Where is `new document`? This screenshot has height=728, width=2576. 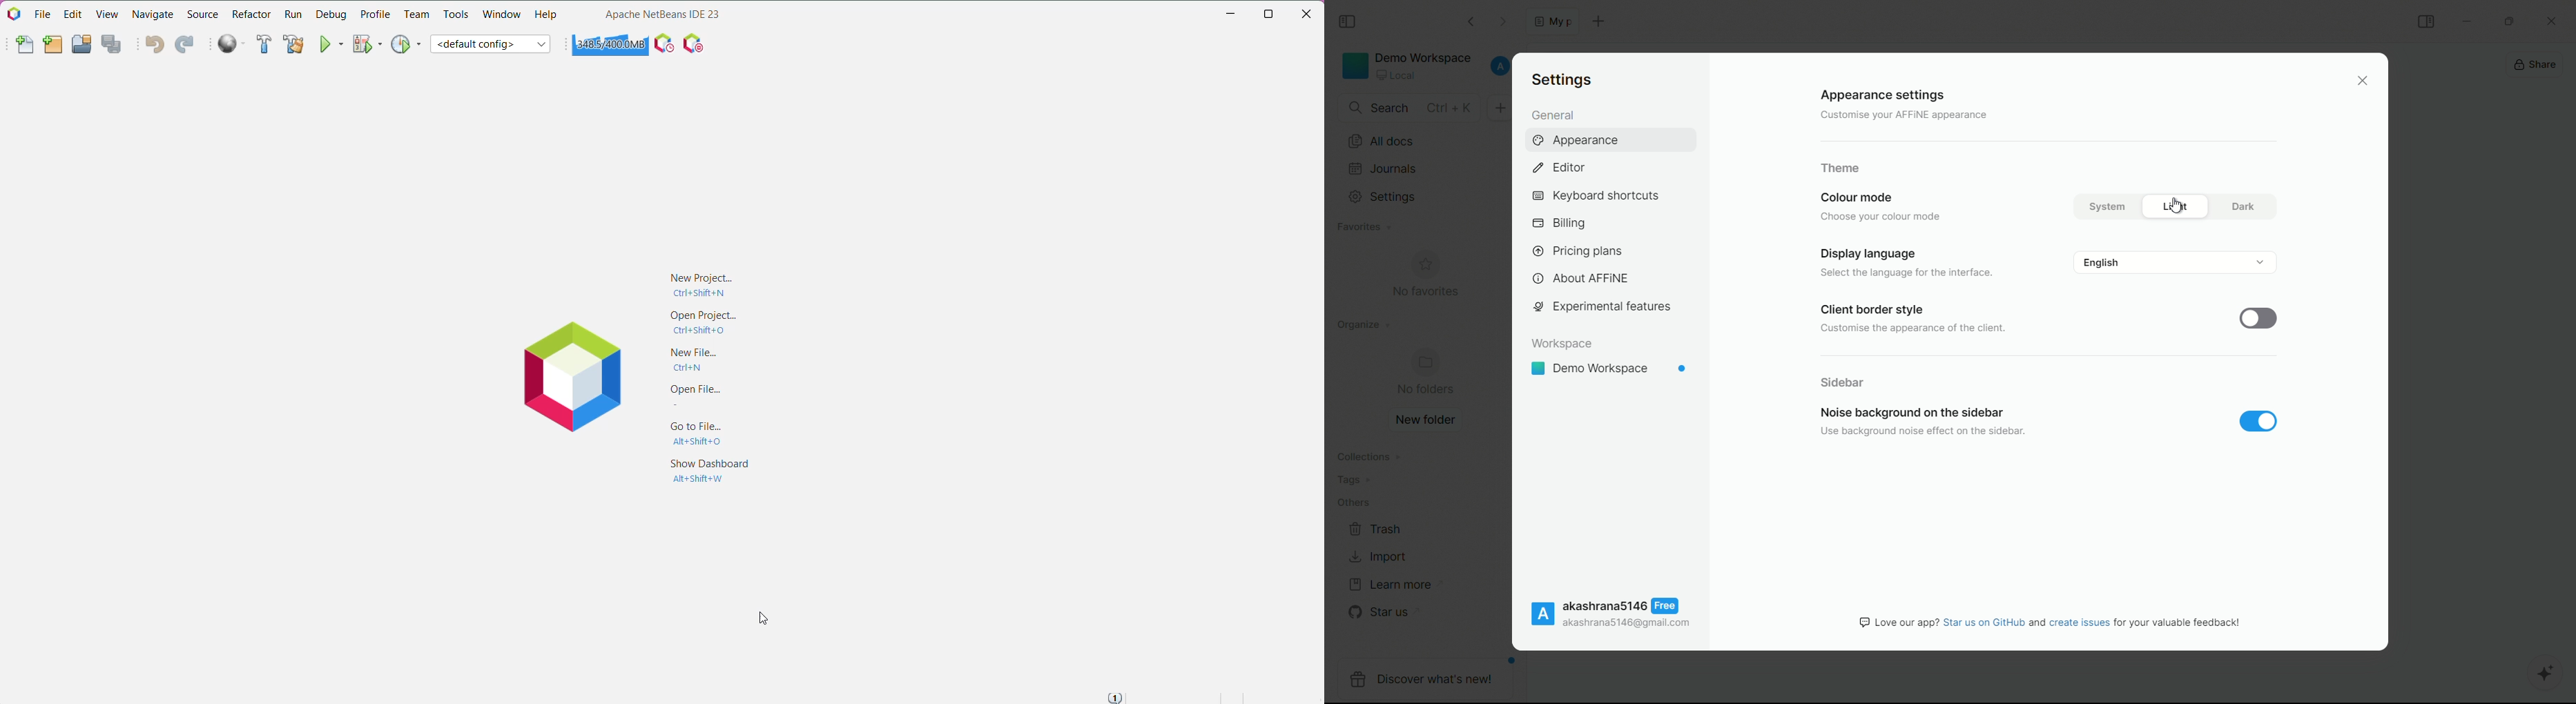 new document is located at coordinates (1597, 21).